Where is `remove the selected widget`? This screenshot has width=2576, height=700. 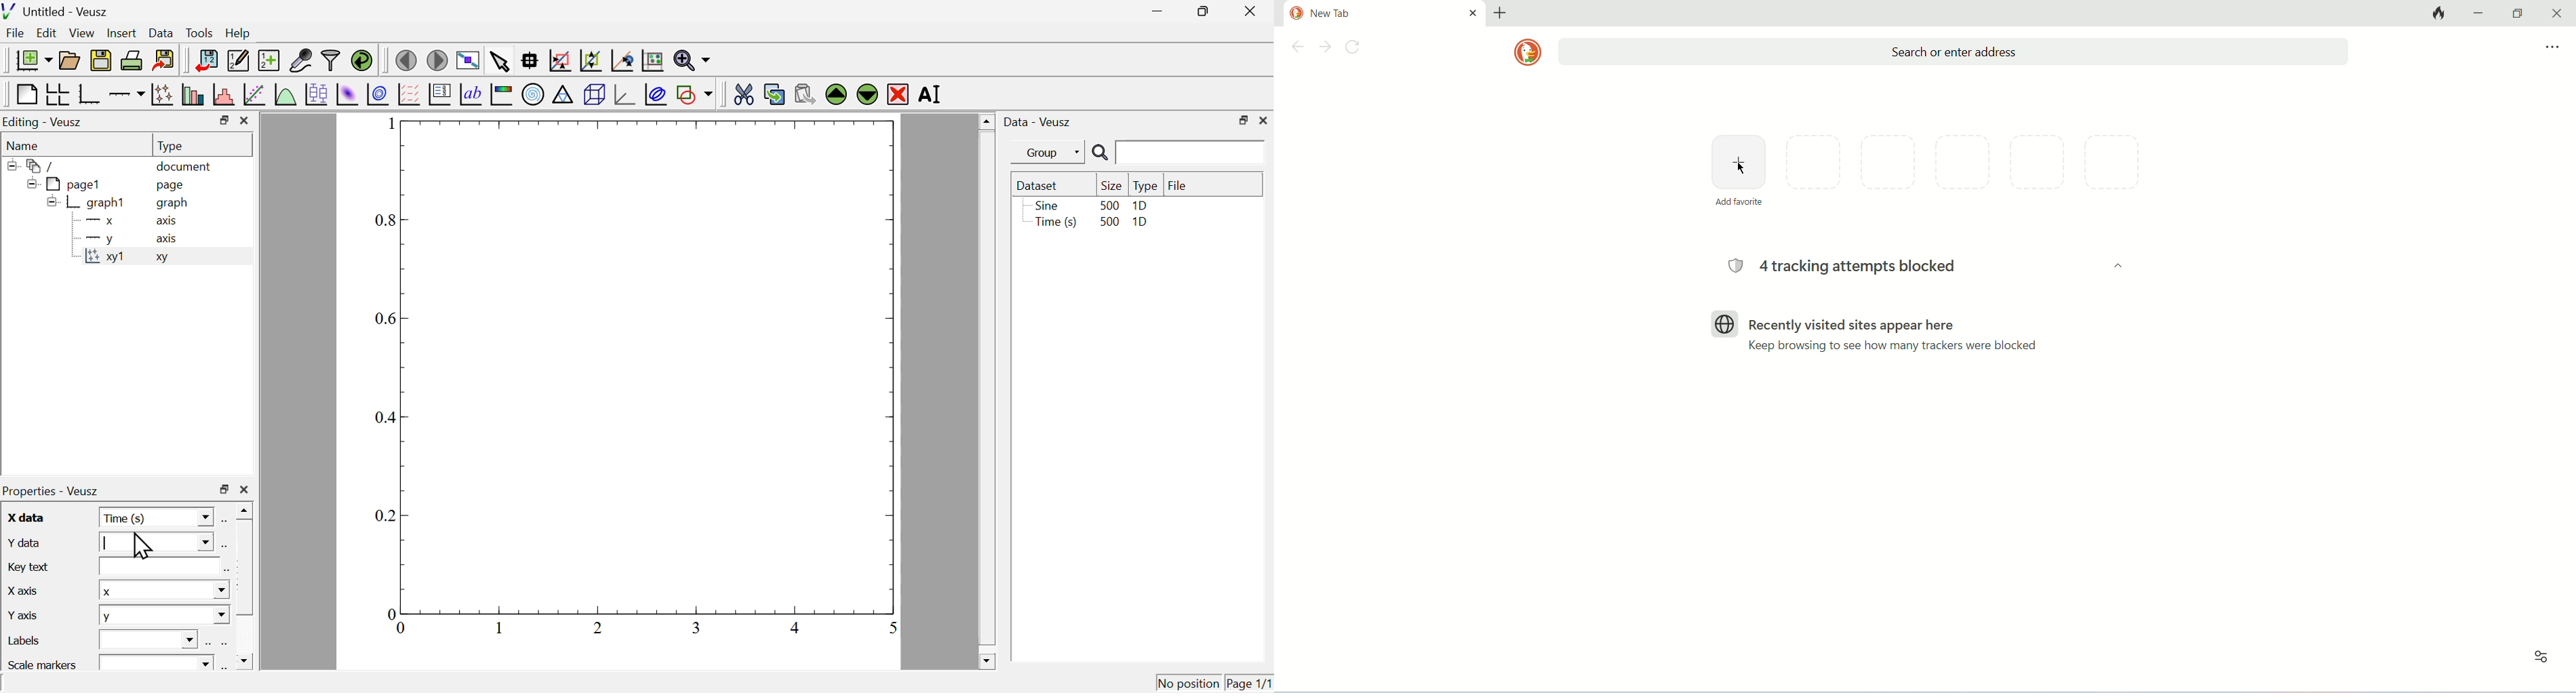 remove the selected widget is located at coordinates (898, 94).